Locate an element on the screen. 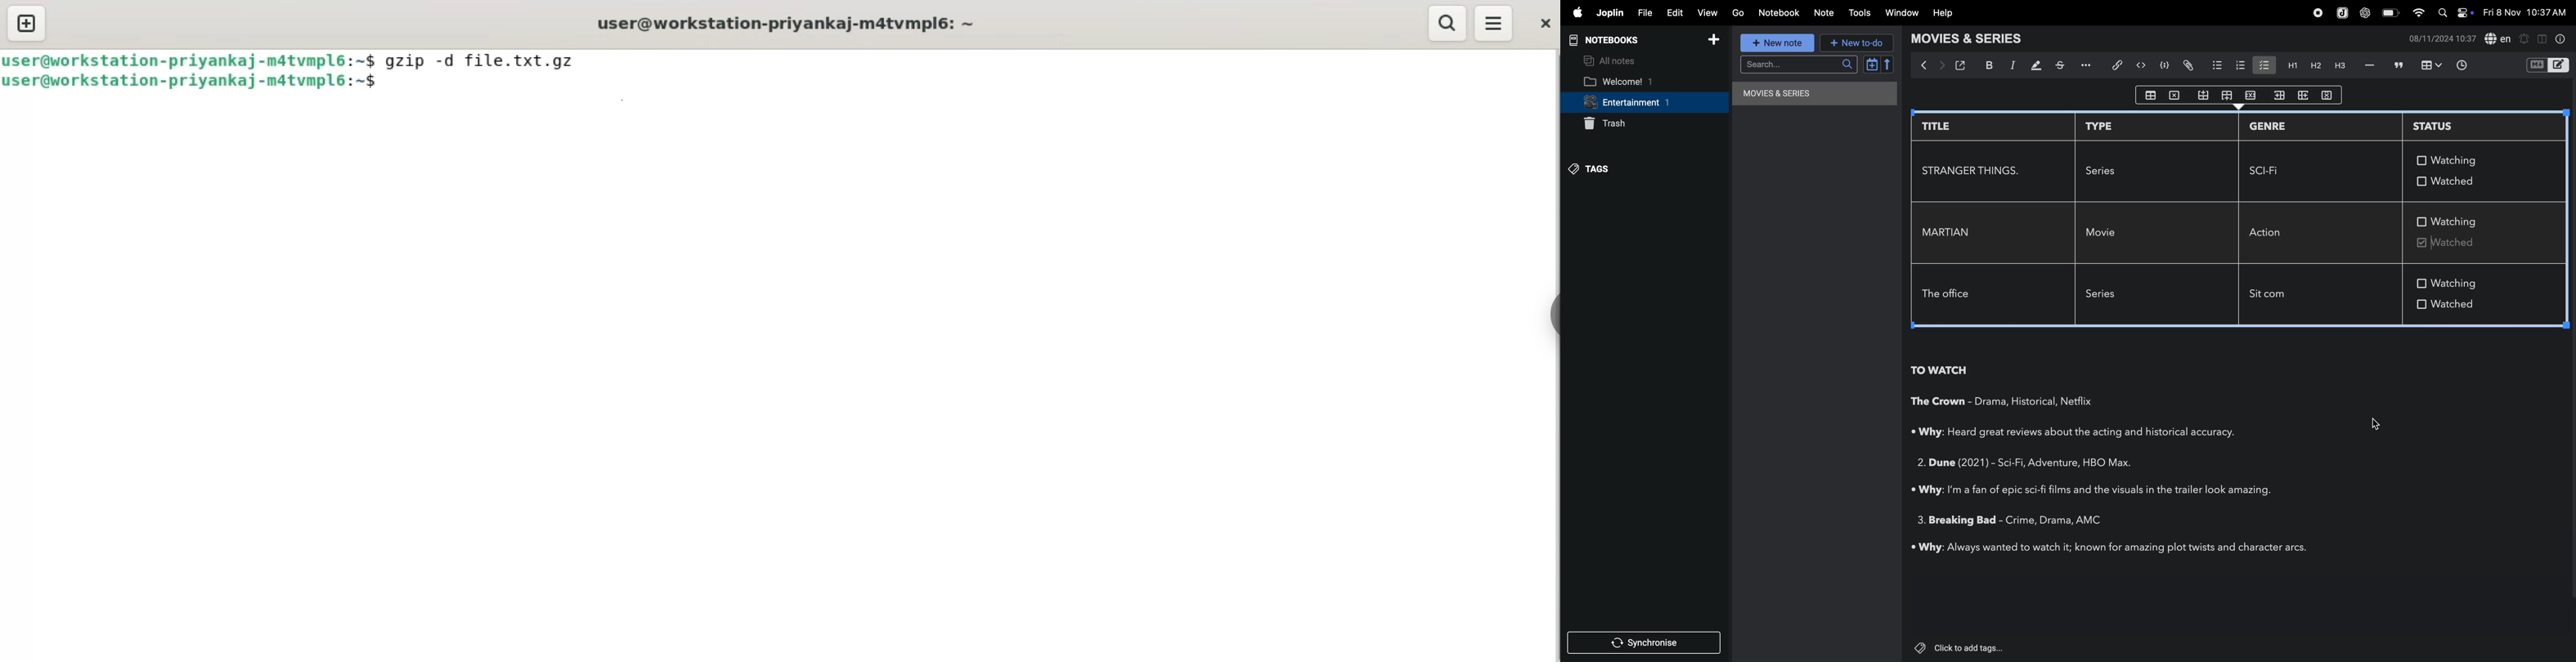 The height and width of the screenshot is (672, 2576). apple menu is located at coordinates (1576, 13).